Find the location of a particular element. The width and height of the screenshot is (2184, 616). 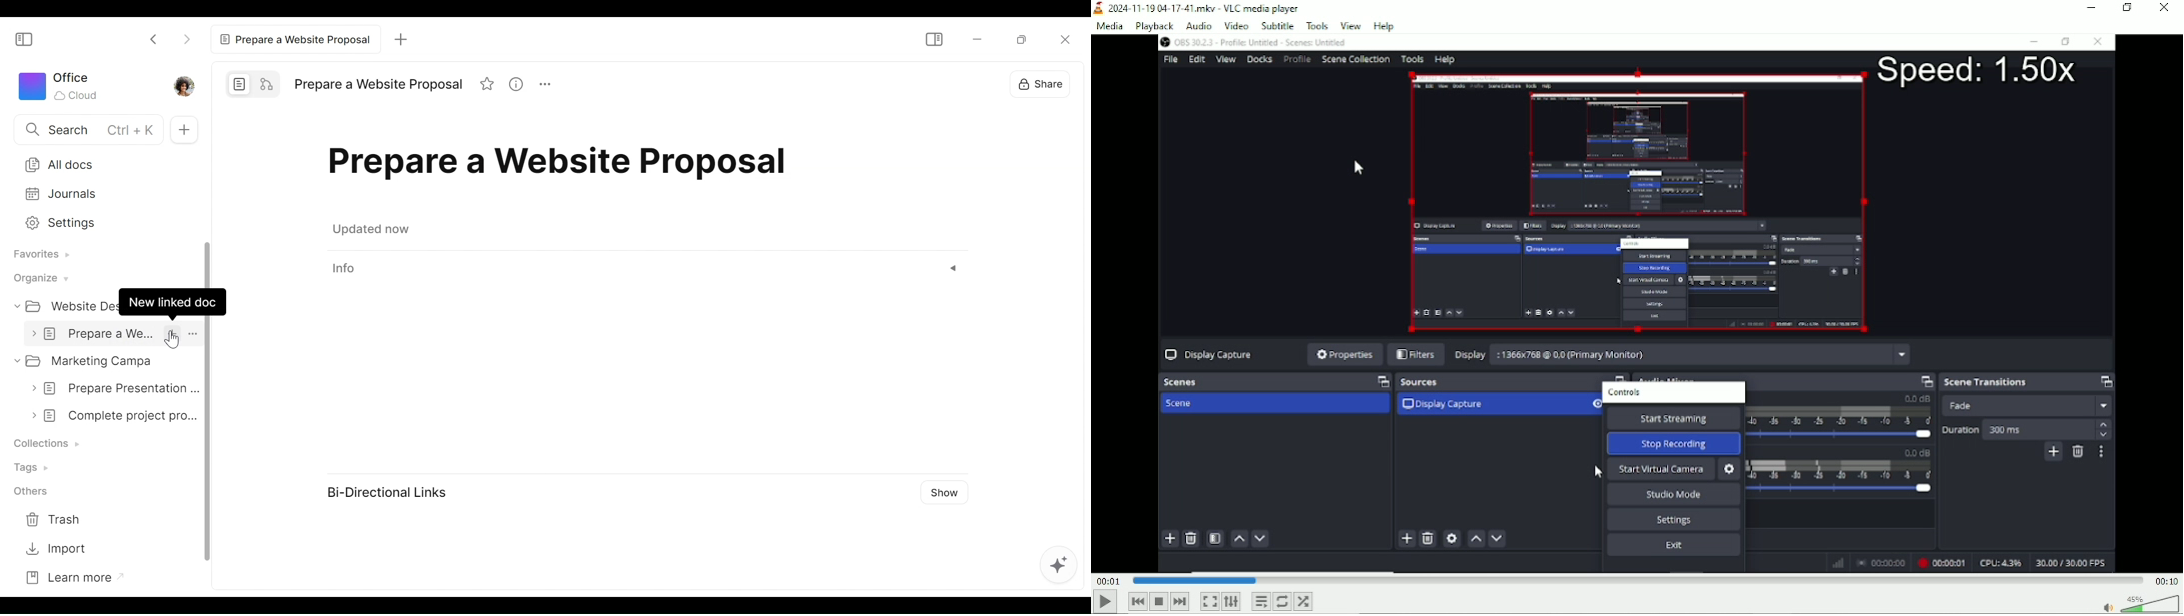

Title is located at coordinates (562, 167).